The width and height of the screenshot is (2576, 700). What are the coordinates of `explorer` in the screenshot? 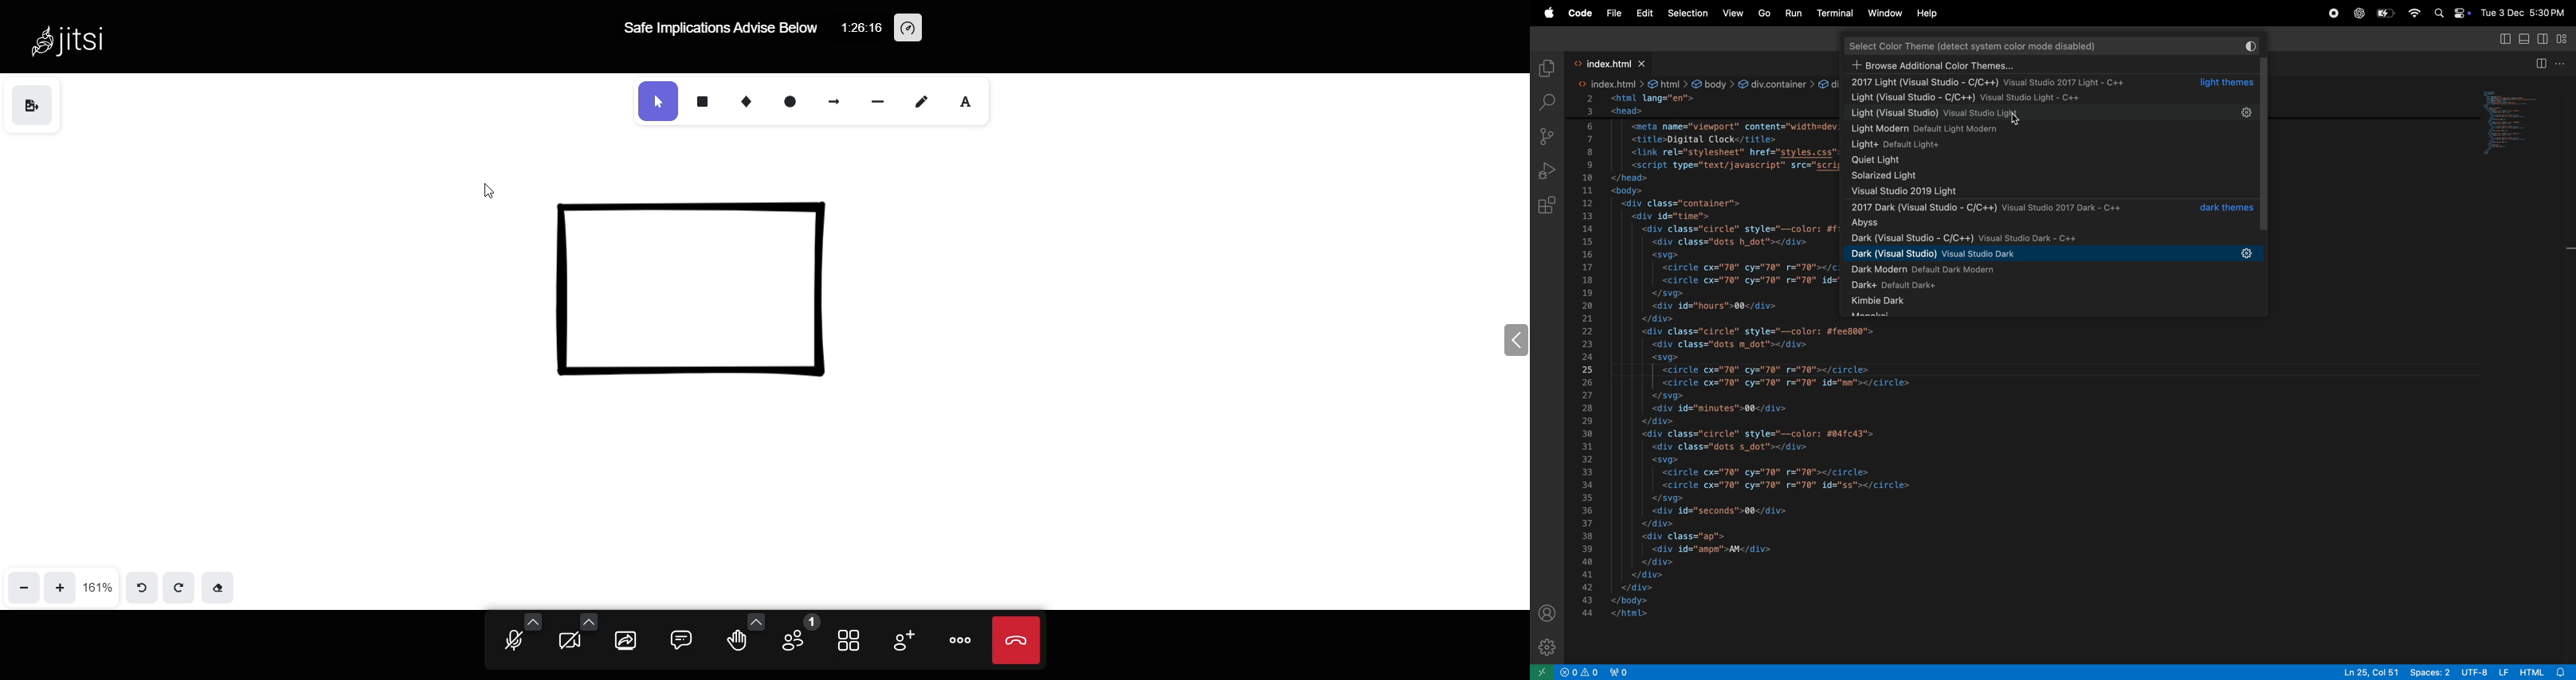 It's located at (1545, 67).